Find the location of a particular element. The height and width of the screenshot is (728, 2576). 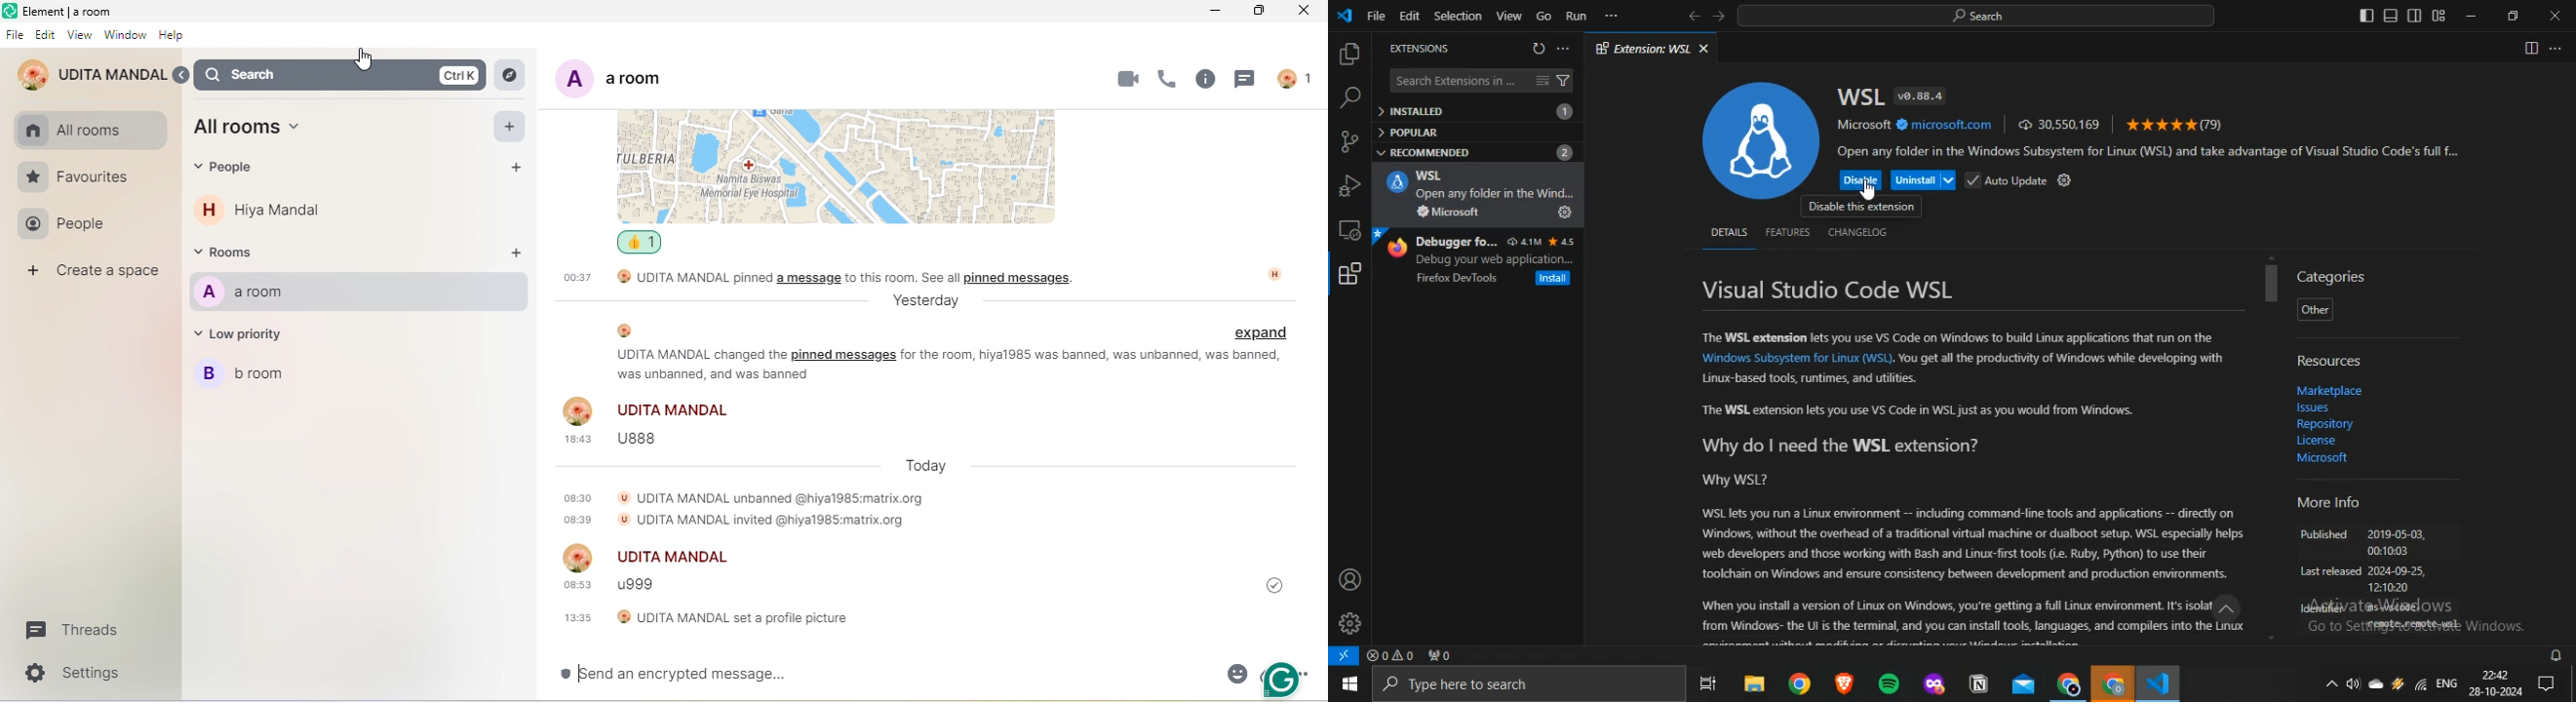

a message is located at coordinates (810, 279).